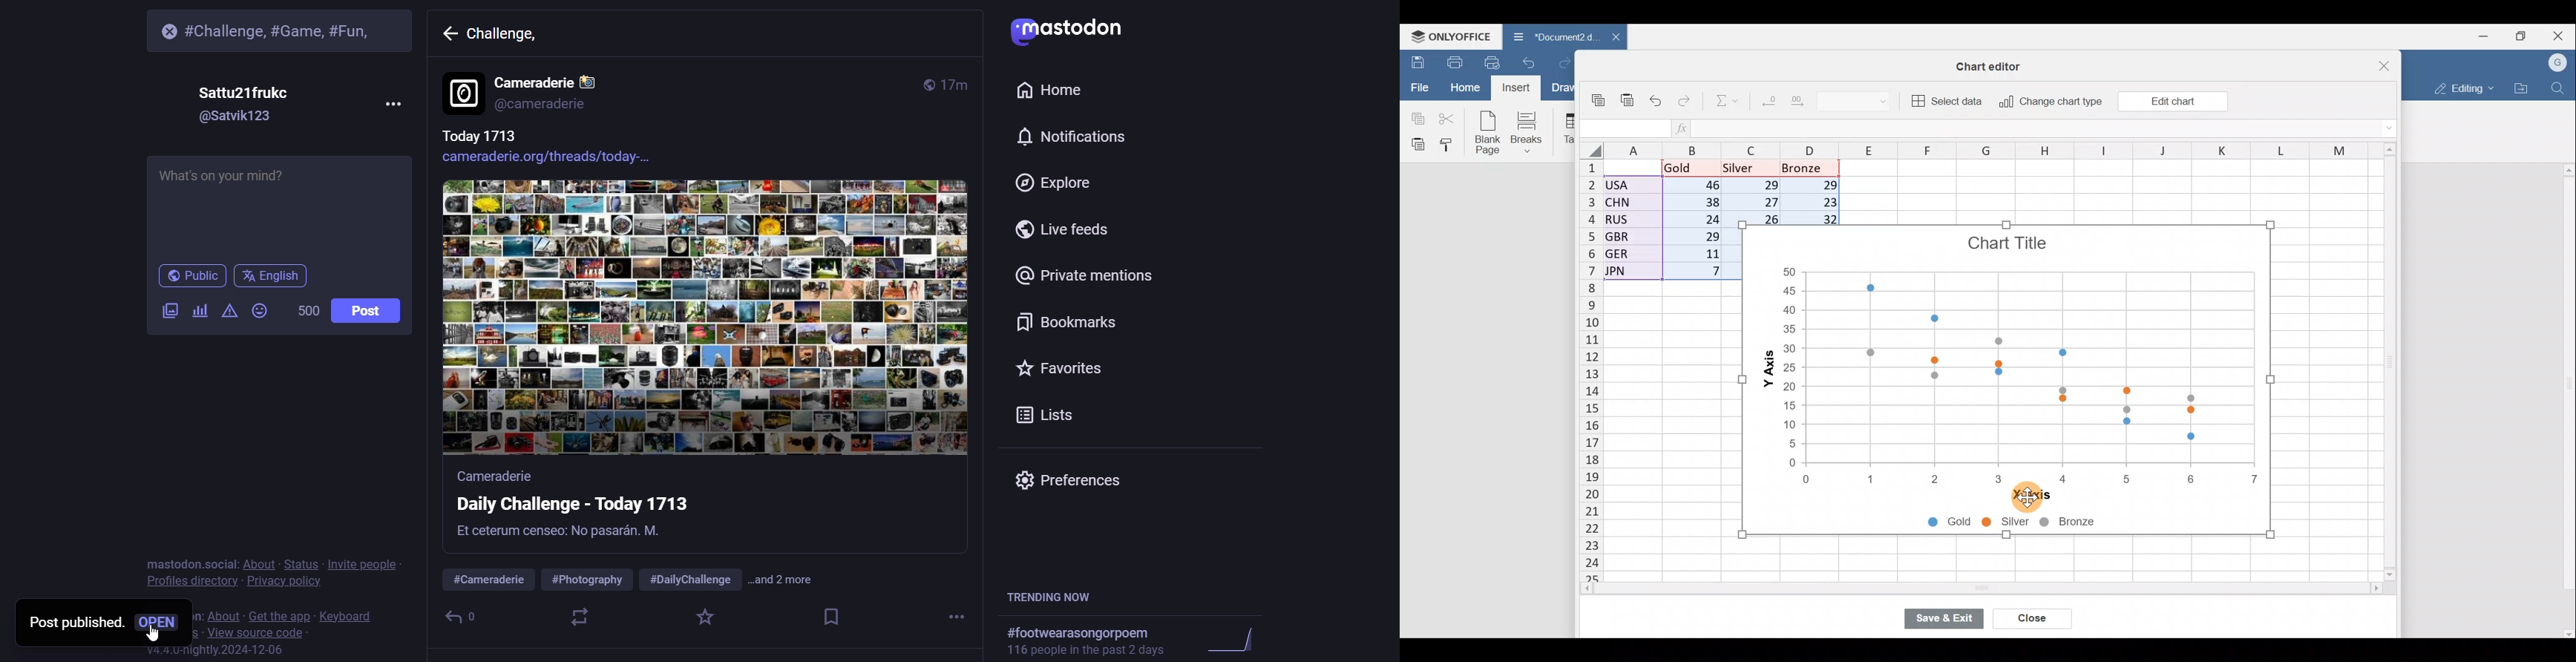 This screenshot has width=2576, height=672. I want to click on live feed, so click(1067, 230).